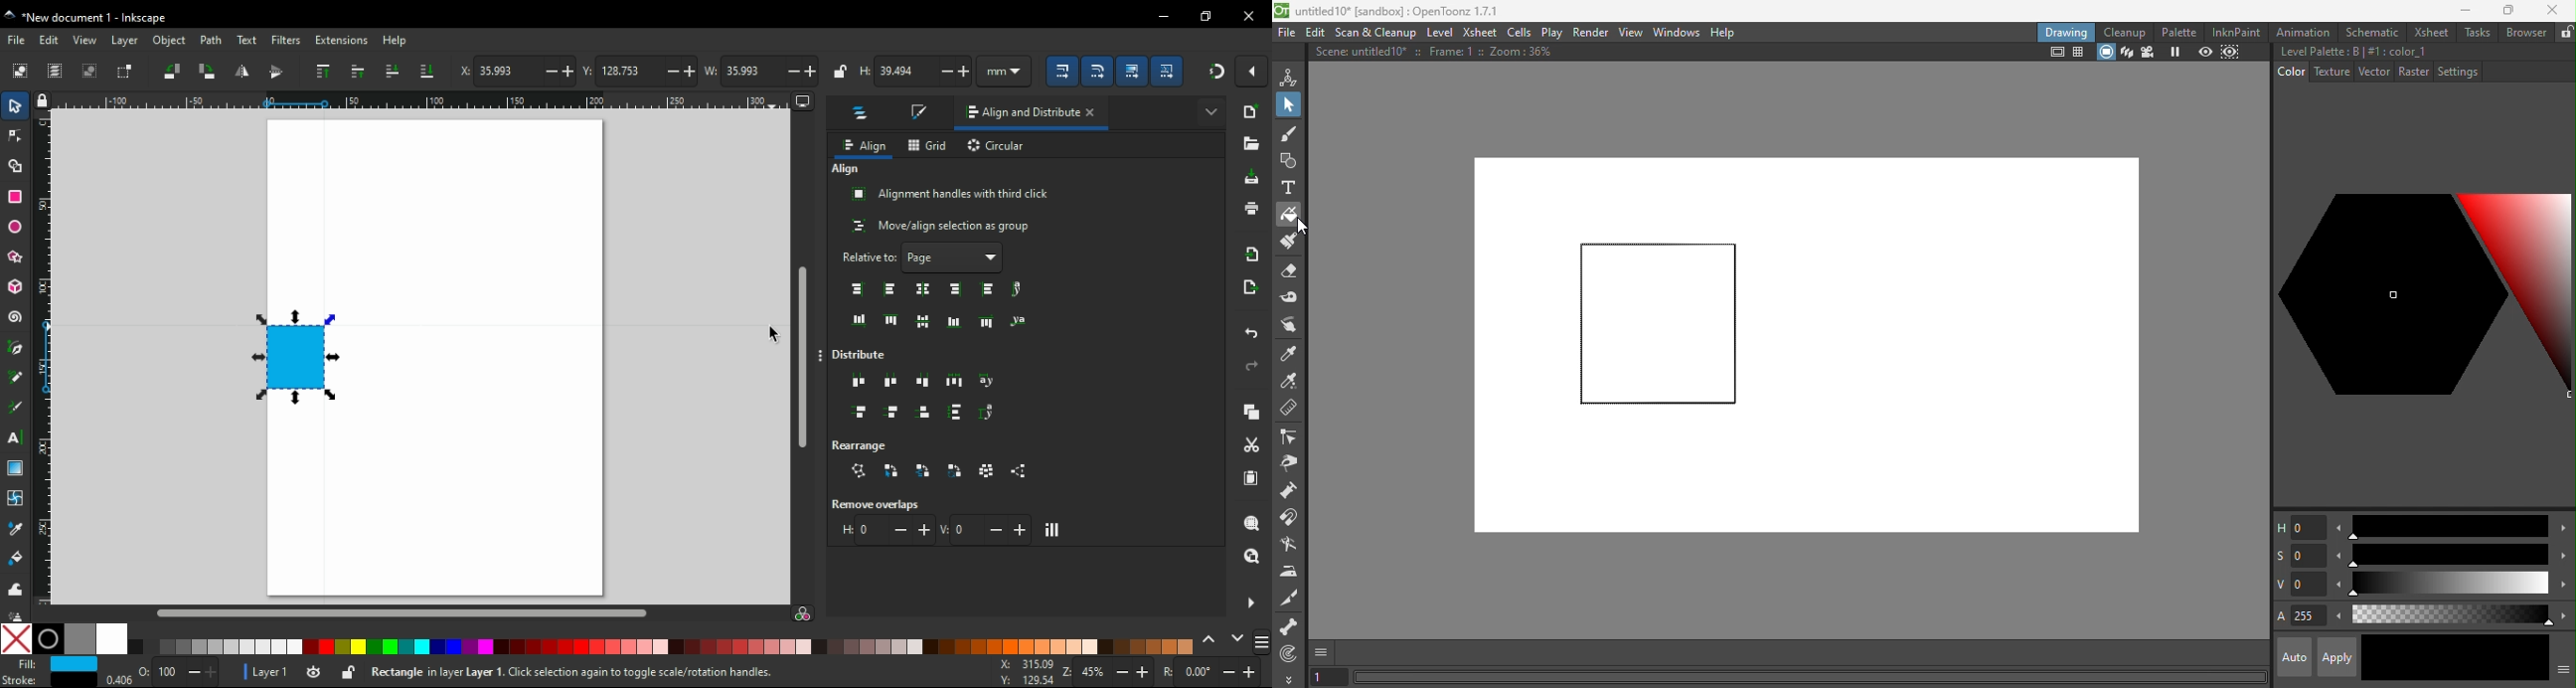 This screenshot has height=700, width=2576. I want to click on File name, so click(1405, 11).